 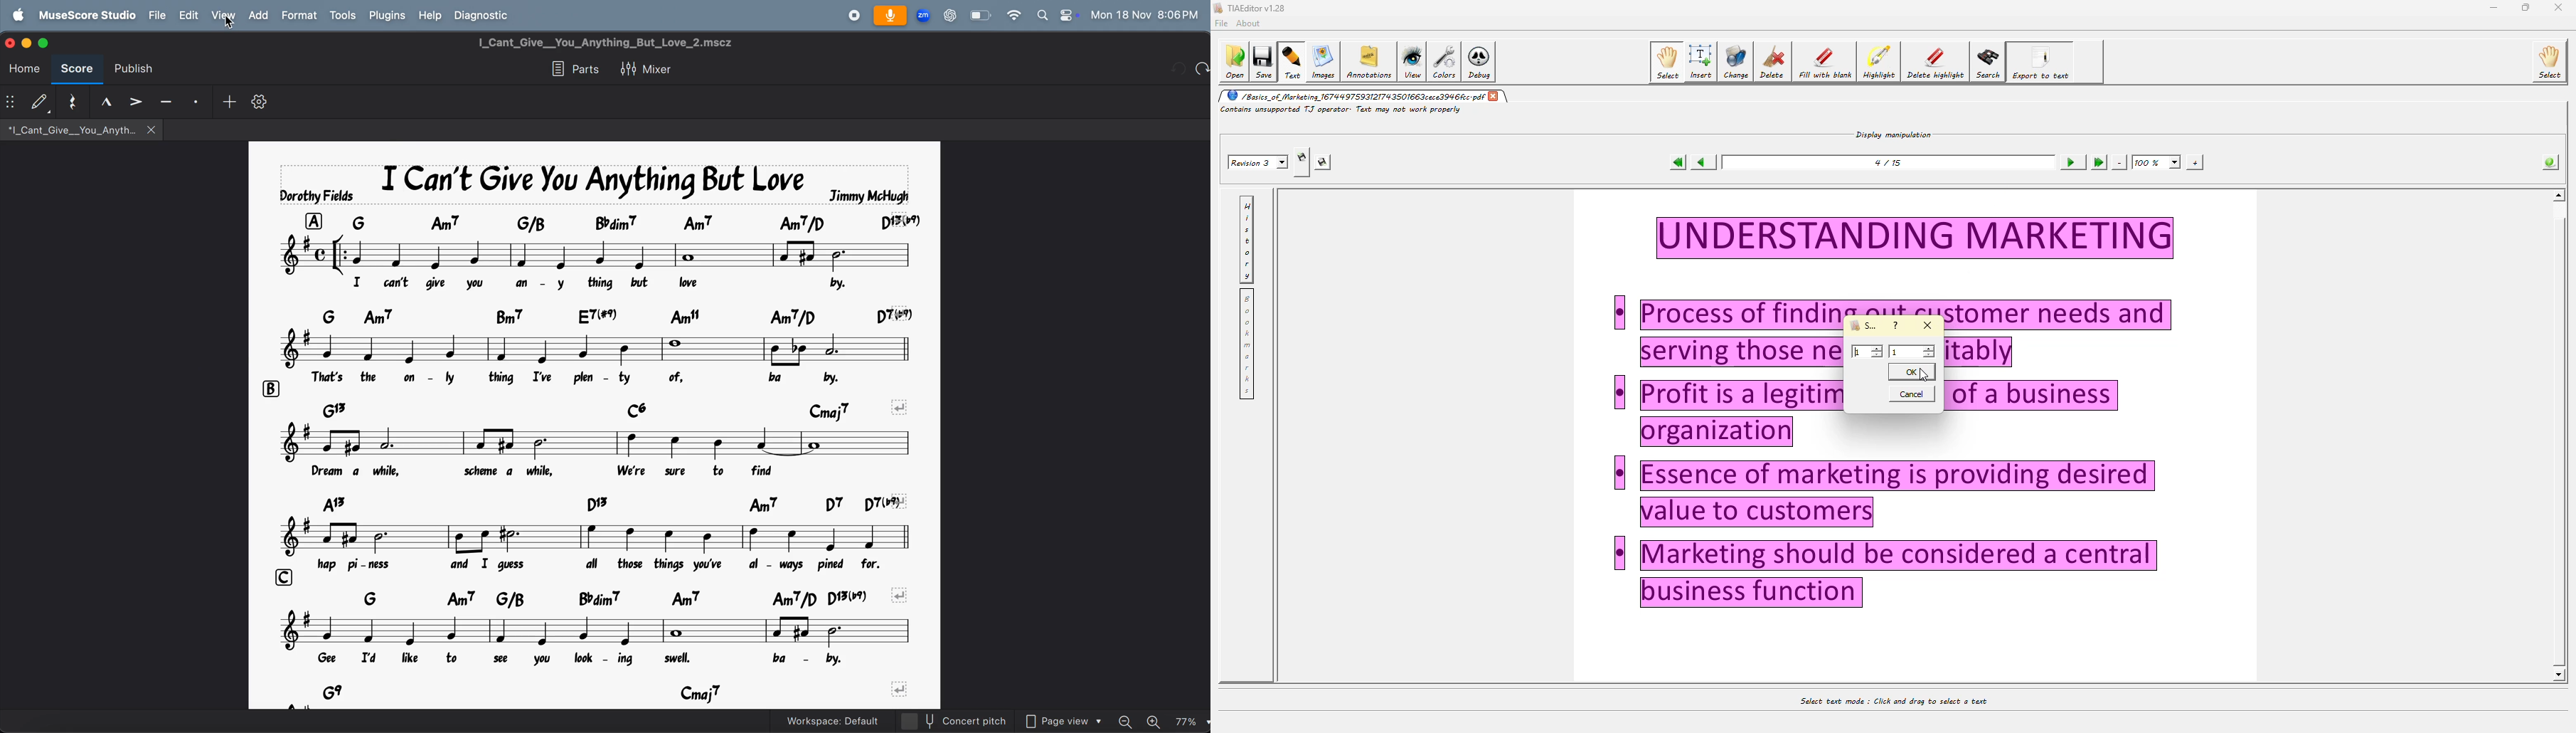 What do you see at coordinates (592, 443) in the screenshot?
I see `notes` at bounding box center [592, 443].